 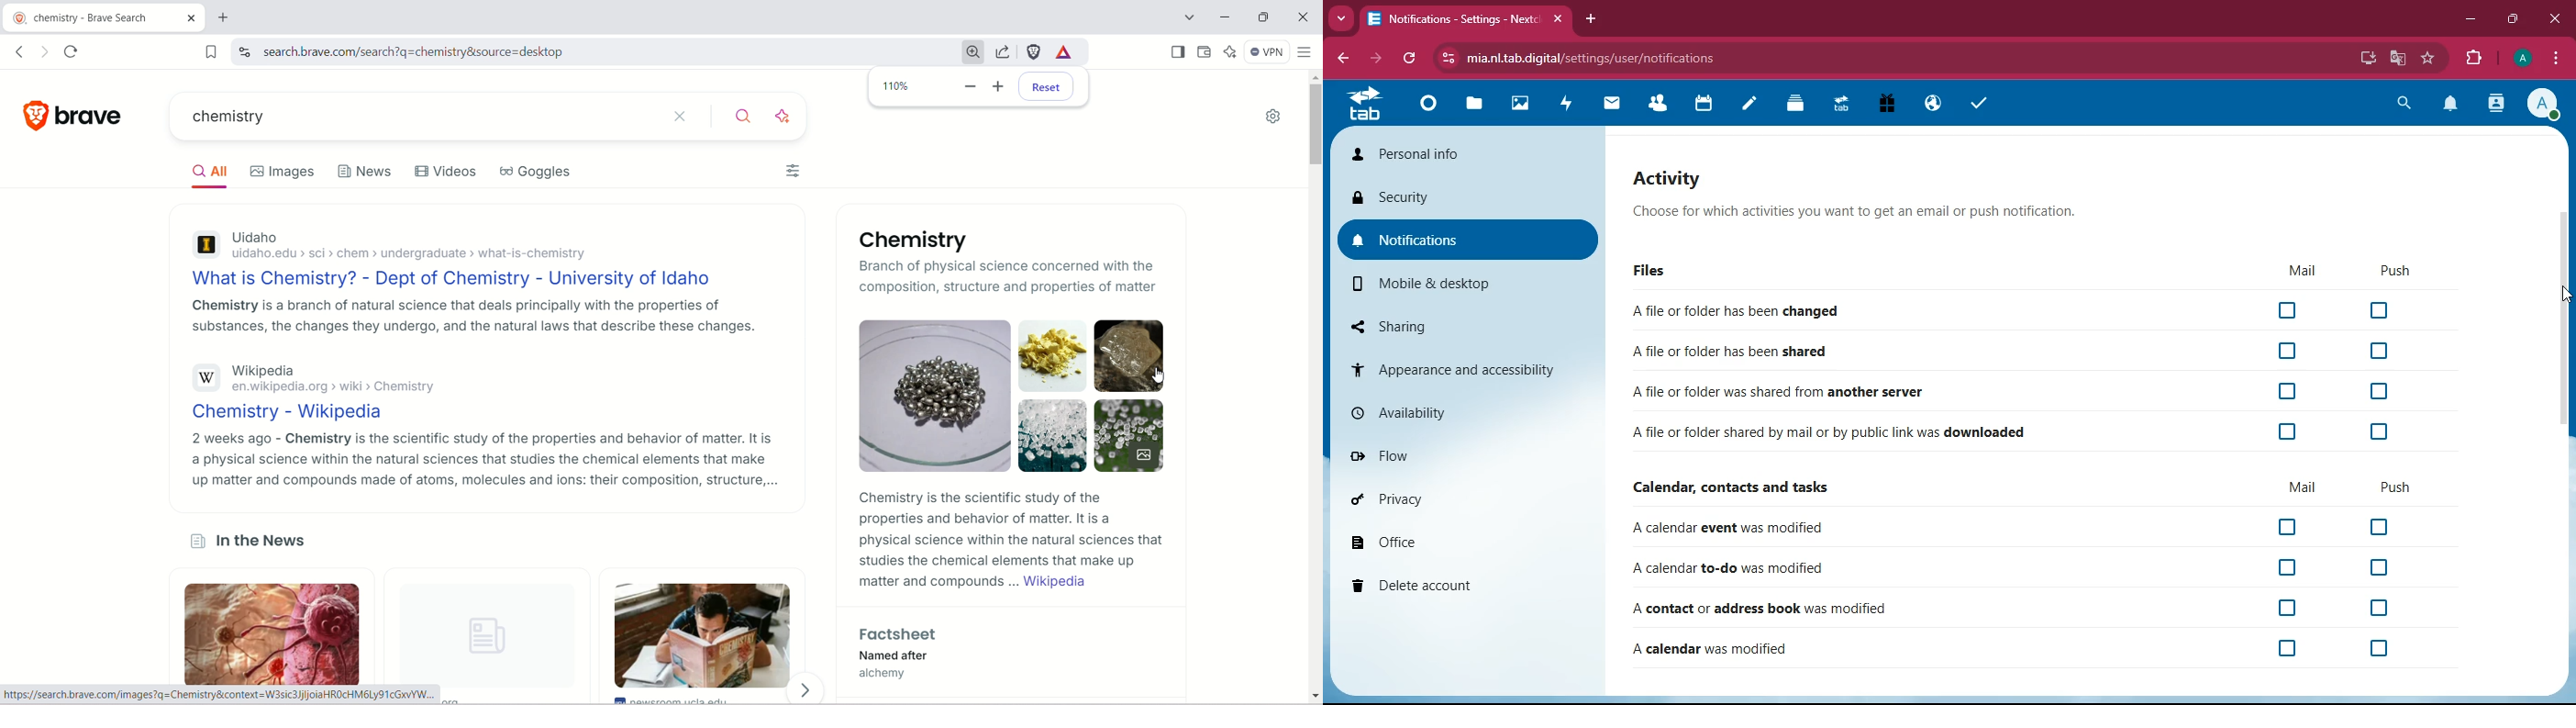 What do you see at coordinates (72, 52) in the screenshot?
I see `reload` at bounding box center [72, 52].